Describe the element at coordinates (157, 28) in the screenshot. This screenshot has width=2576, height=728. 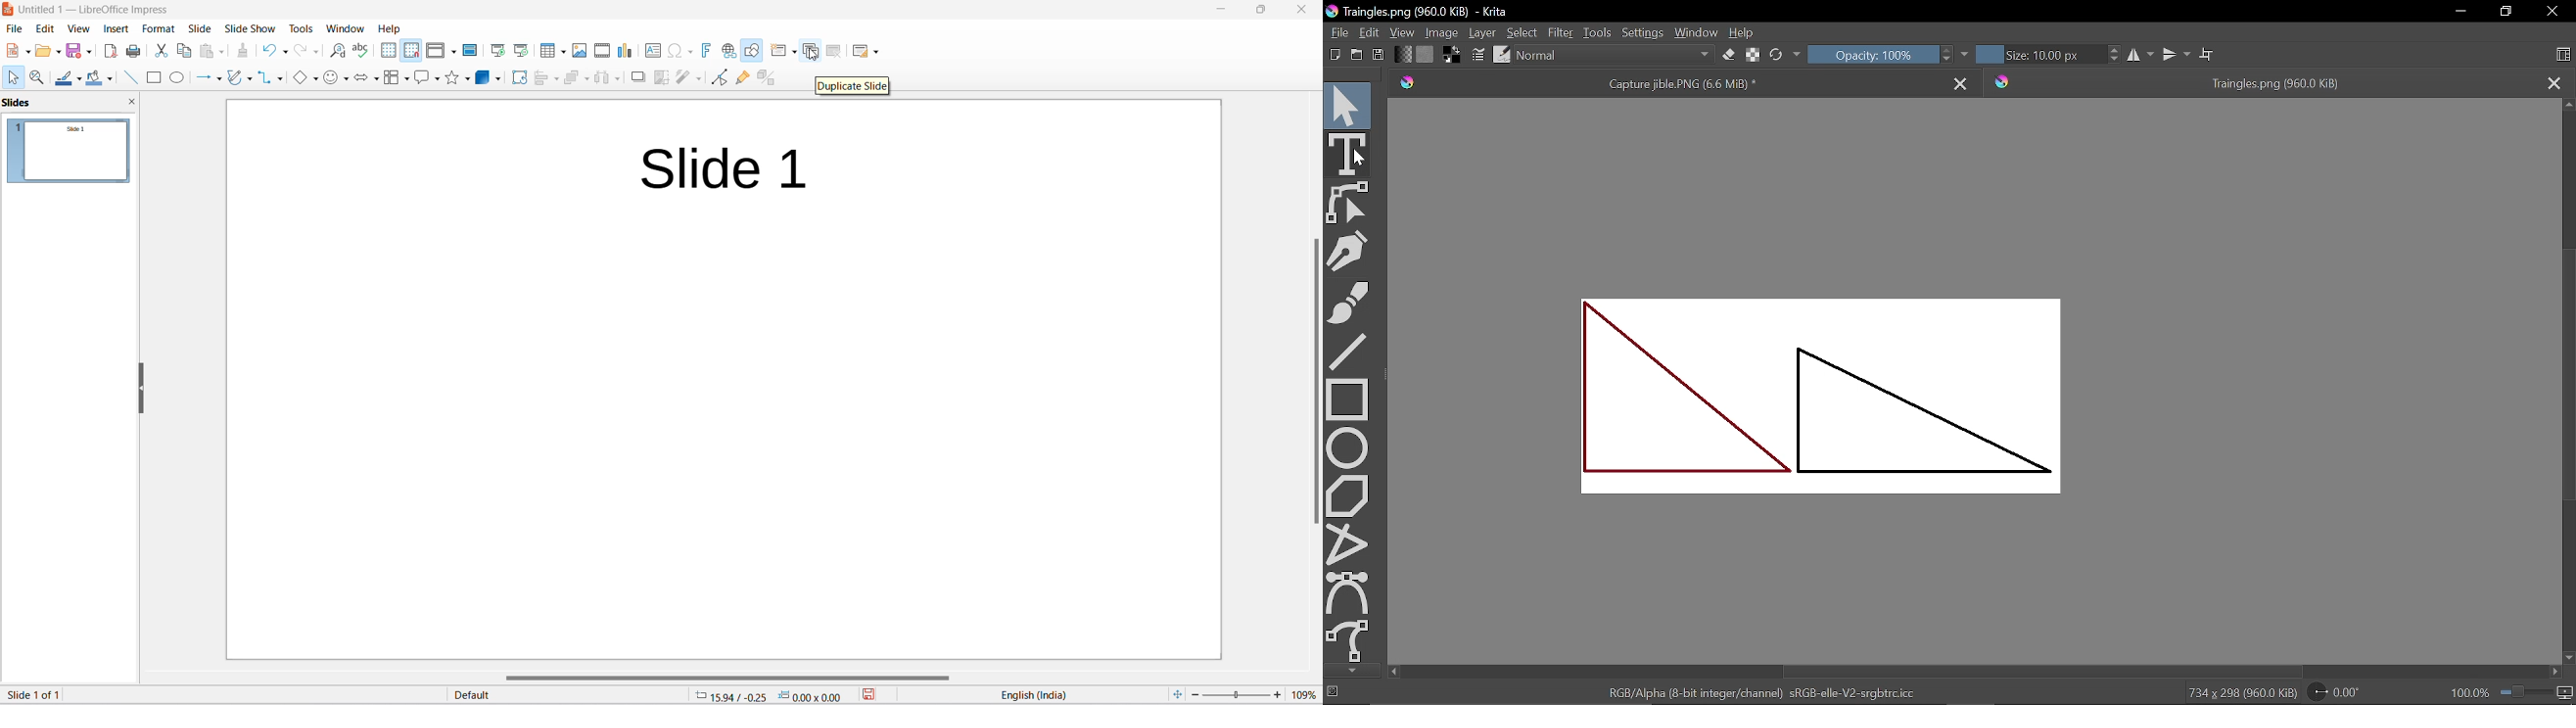
I see `format` at that location.